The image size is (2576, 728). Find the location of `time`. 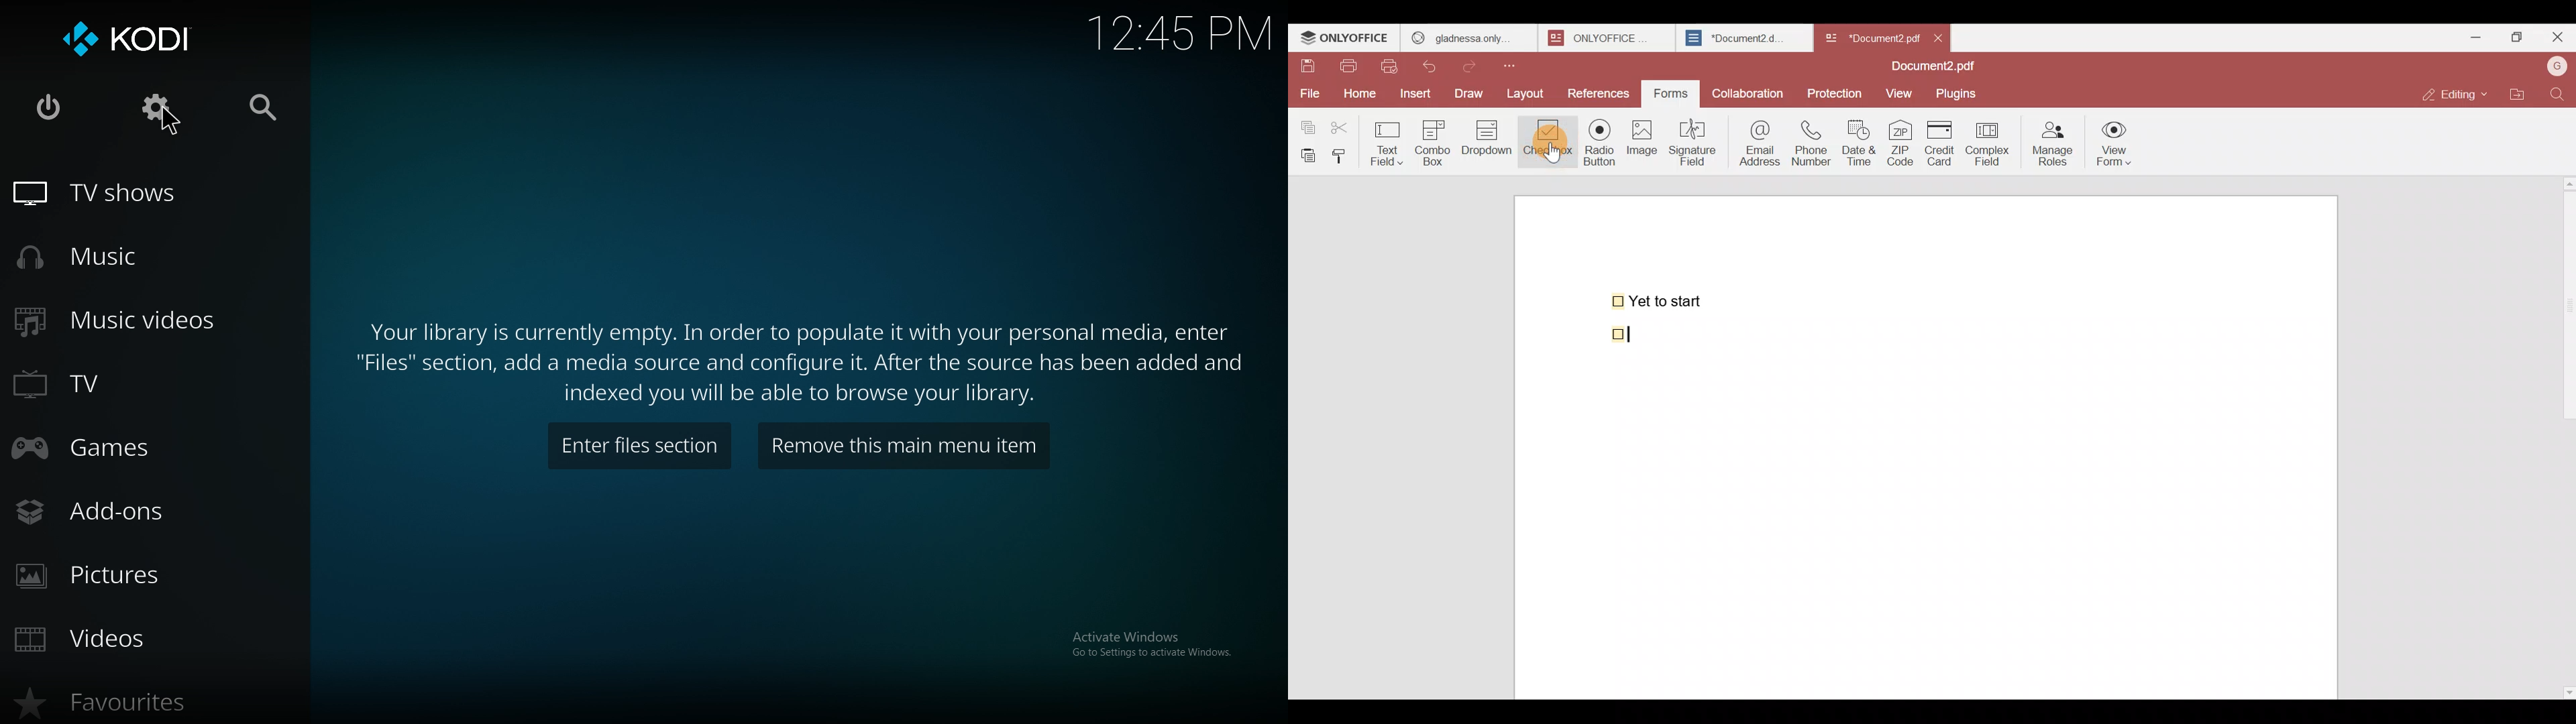

time is located at coordinates (1182, 30).